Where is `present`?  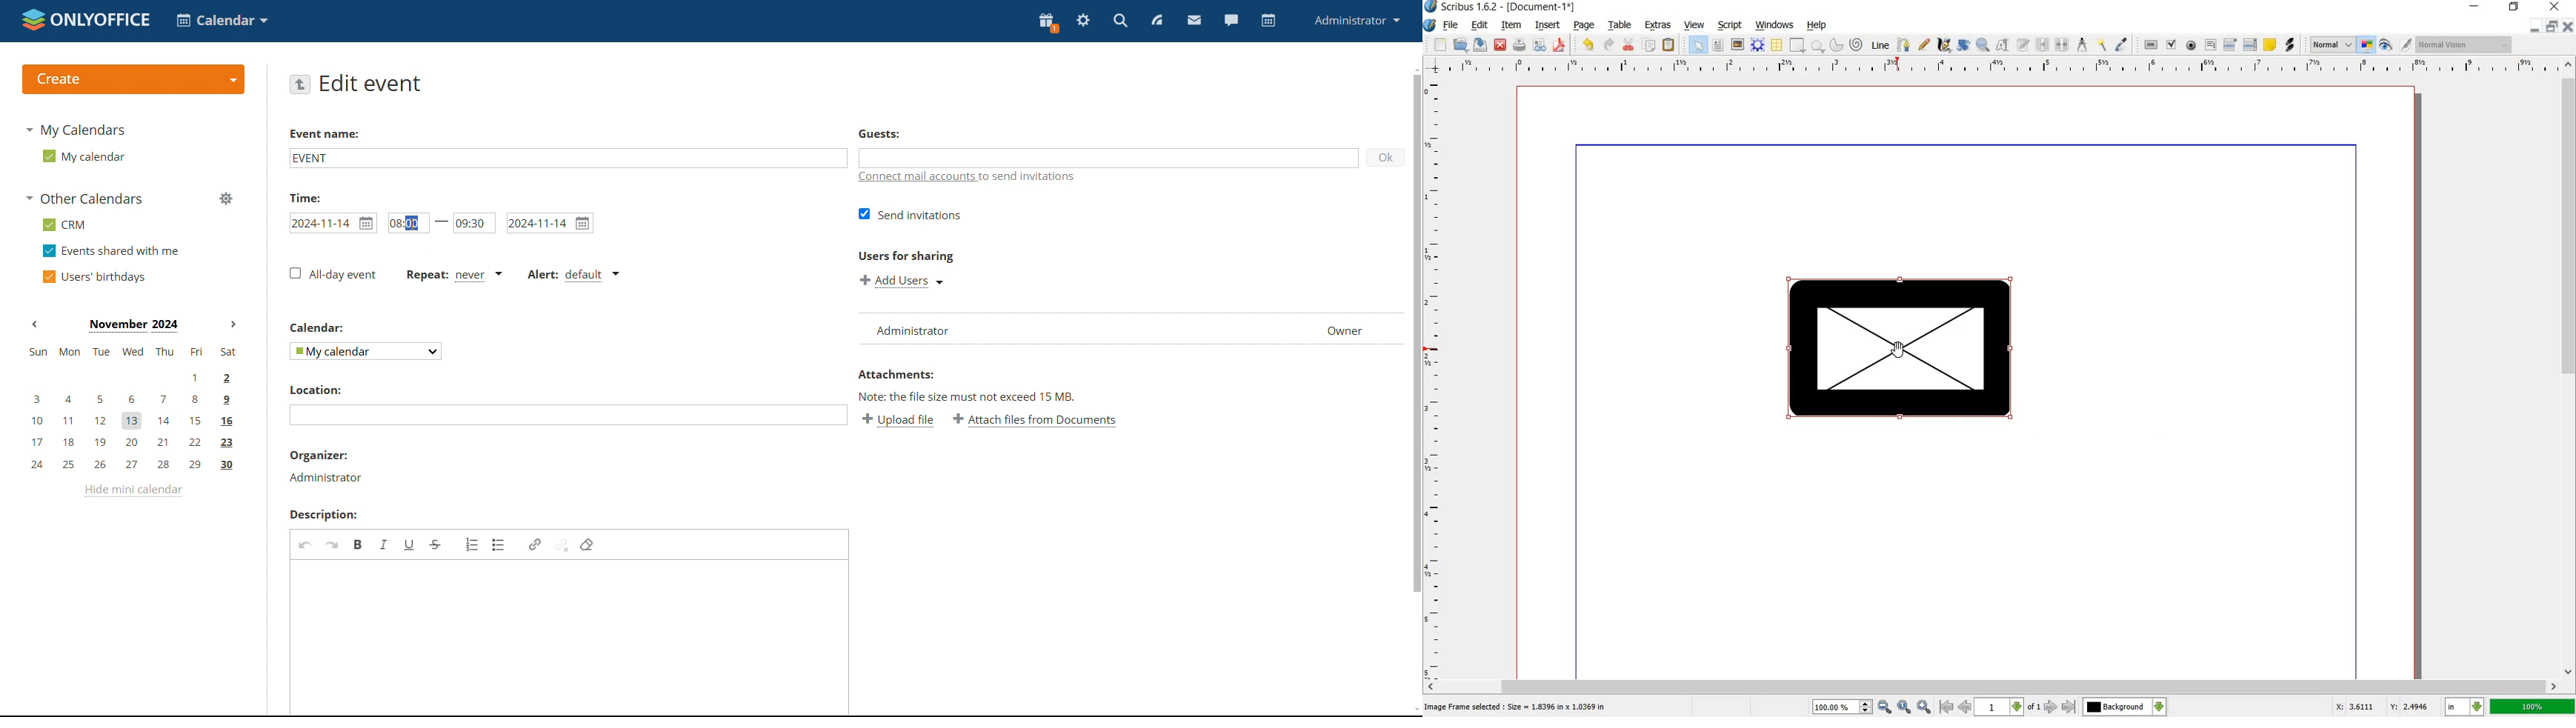
present is located at coordinates (1047, 23).